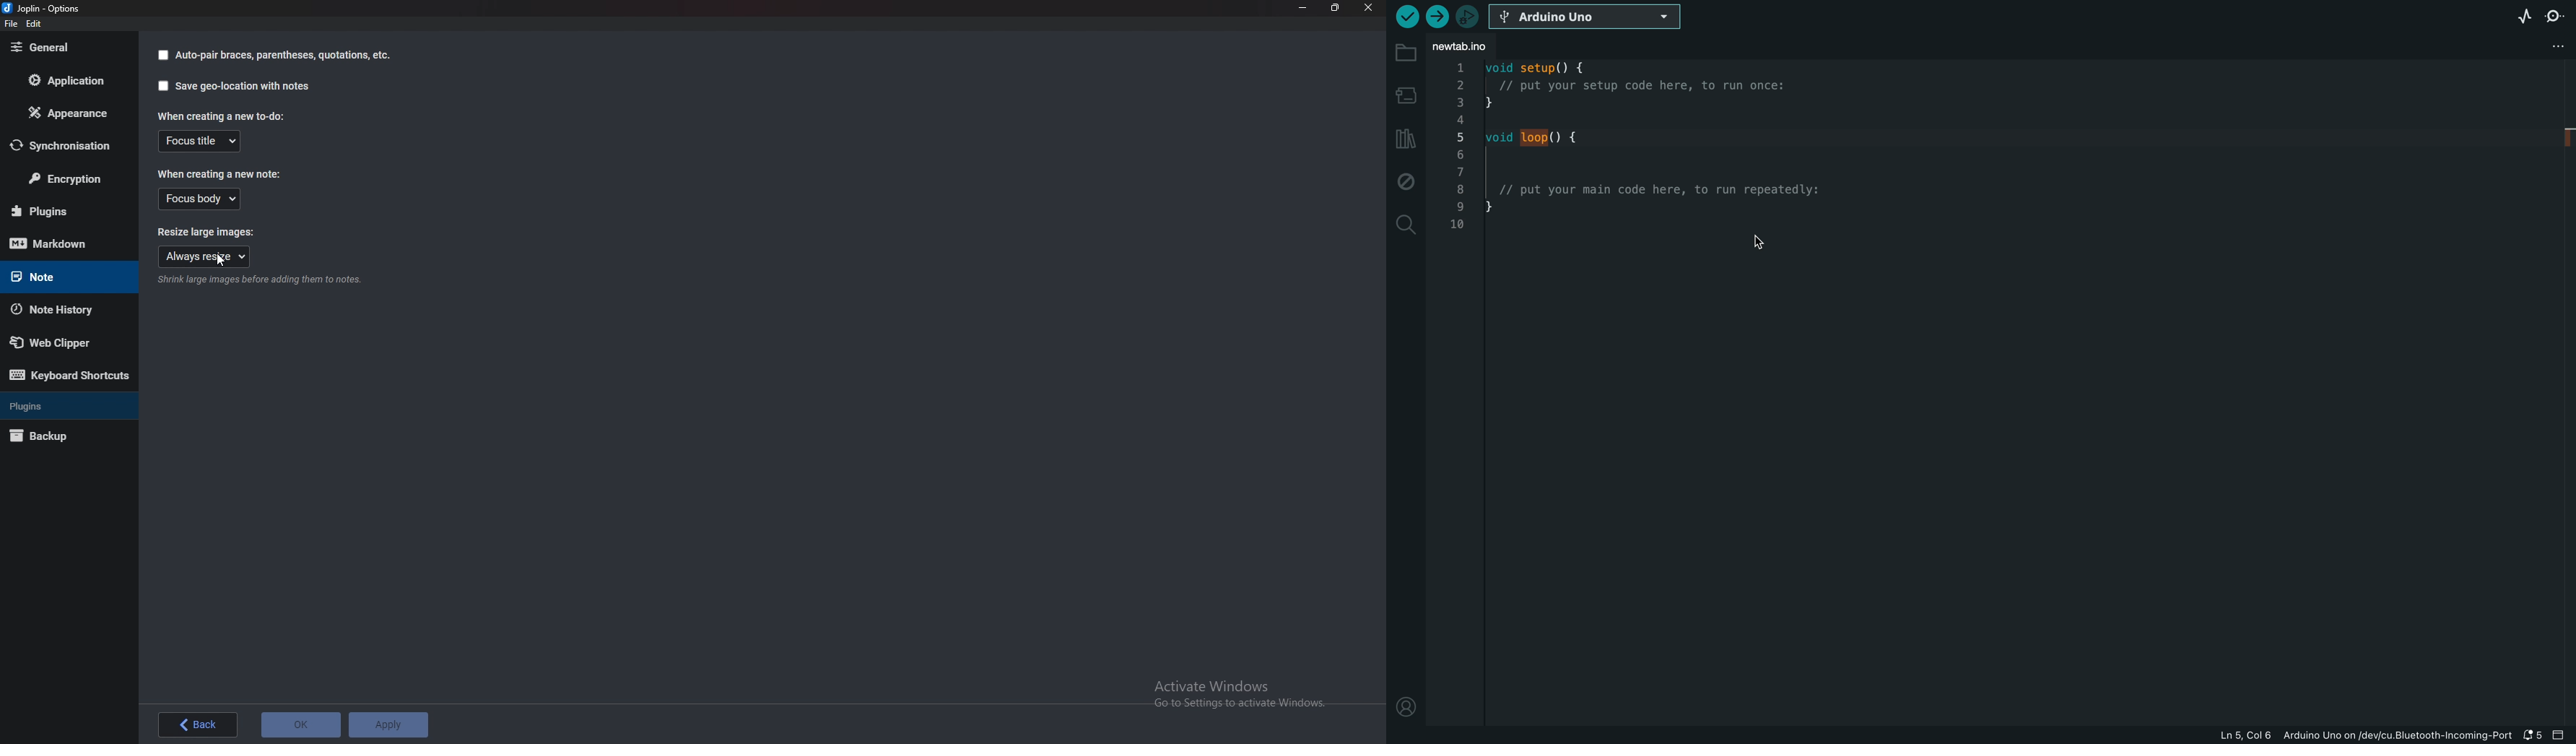 This screenshot has height=756, width=2576. I want to click on Back, so click(198, 724).